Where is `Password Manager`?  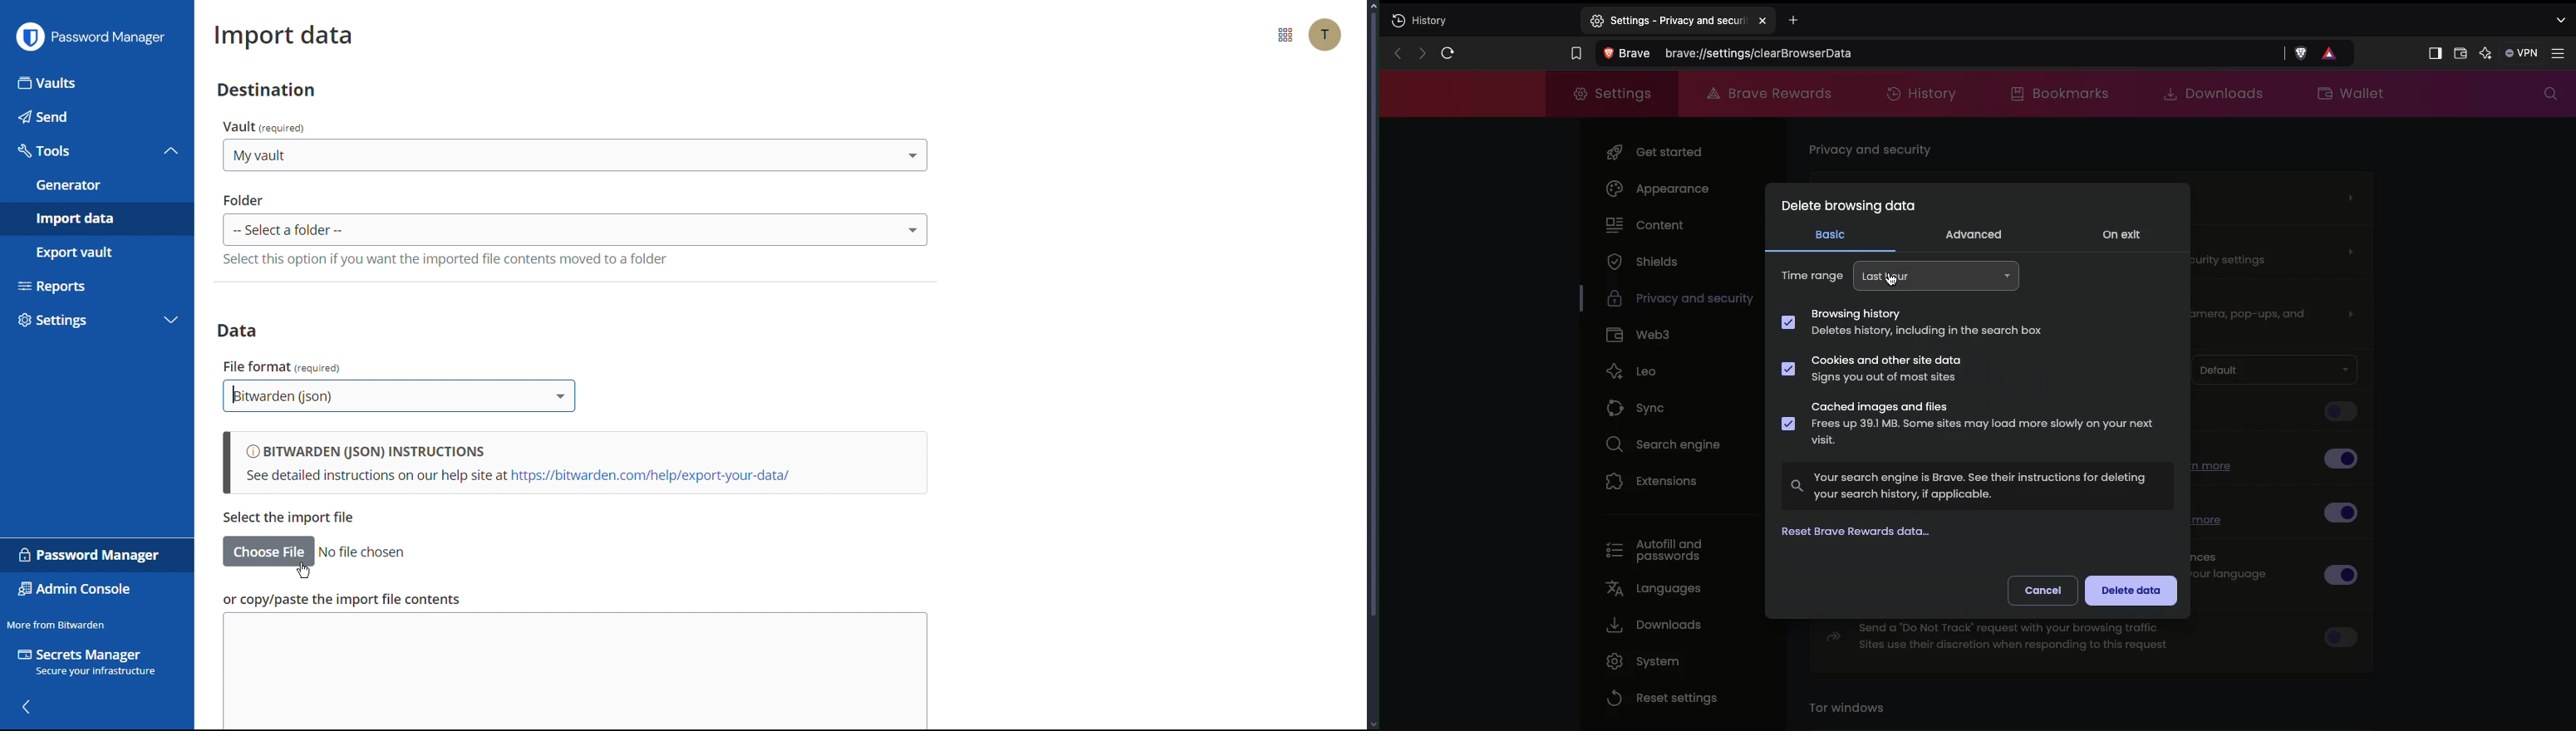
Password Manager is located at coordinates (91, 35).